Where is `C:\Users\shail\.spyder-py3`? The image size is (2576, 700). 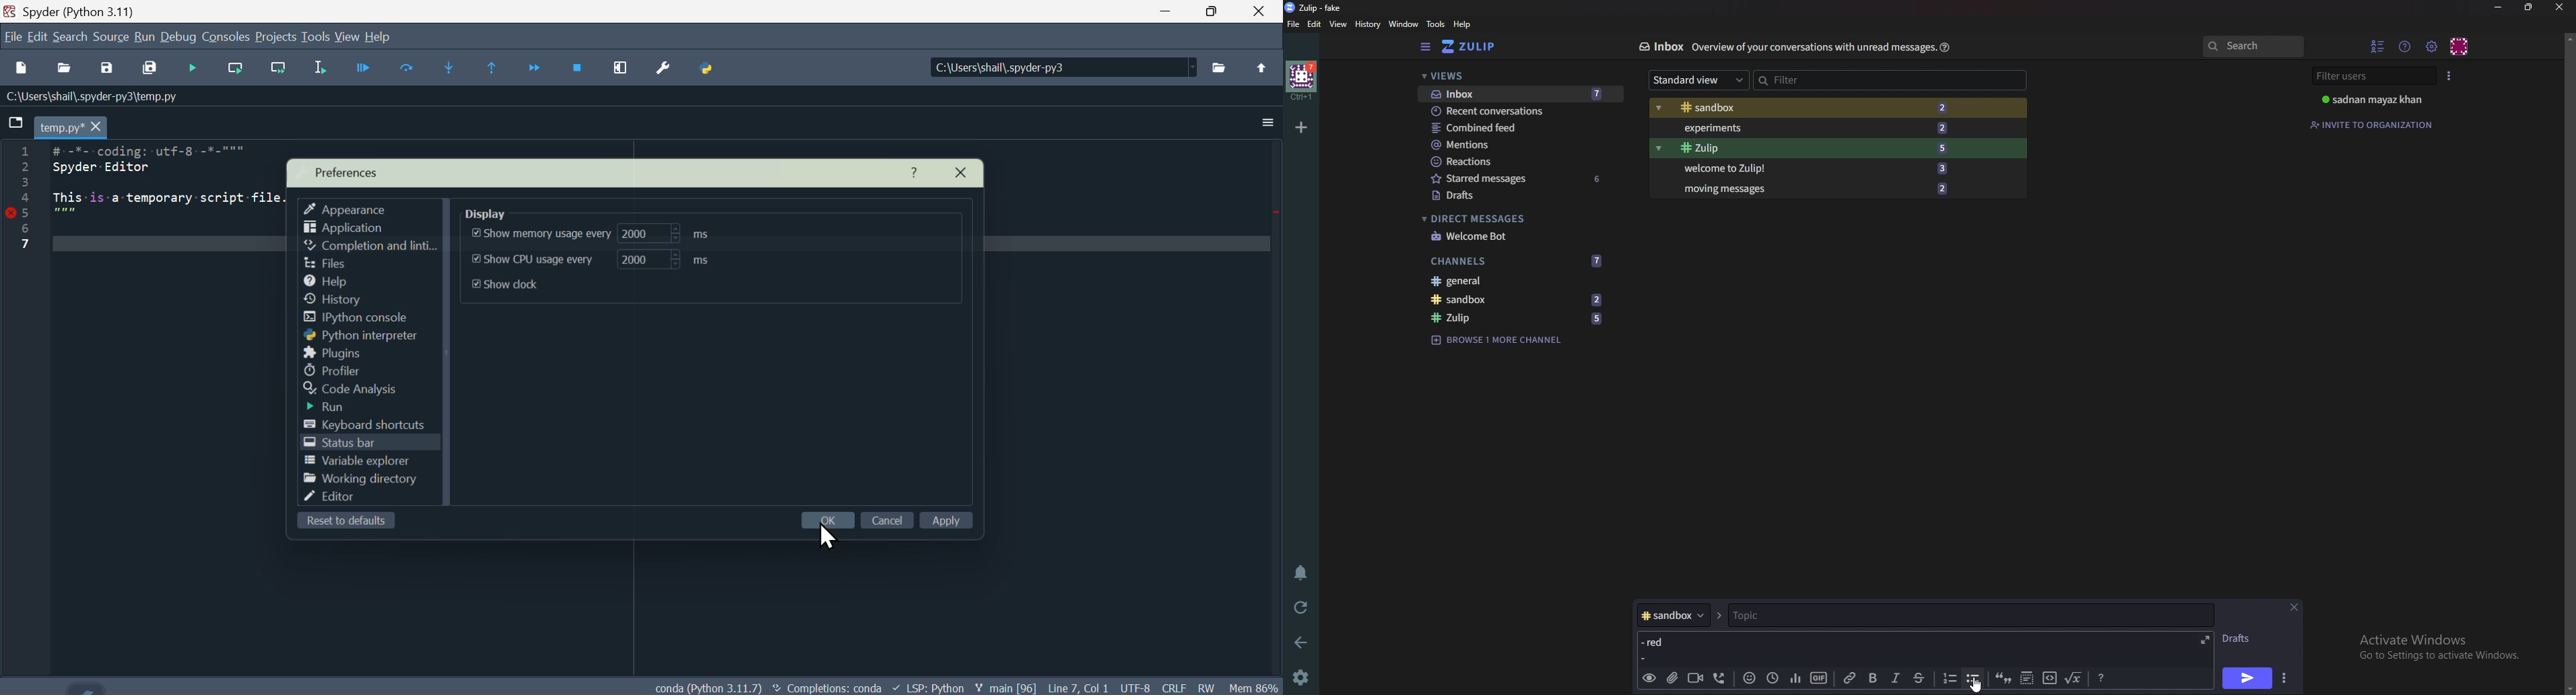
C:\Users\shail\.spyder-py3 is located at coordinates (1065, 68).